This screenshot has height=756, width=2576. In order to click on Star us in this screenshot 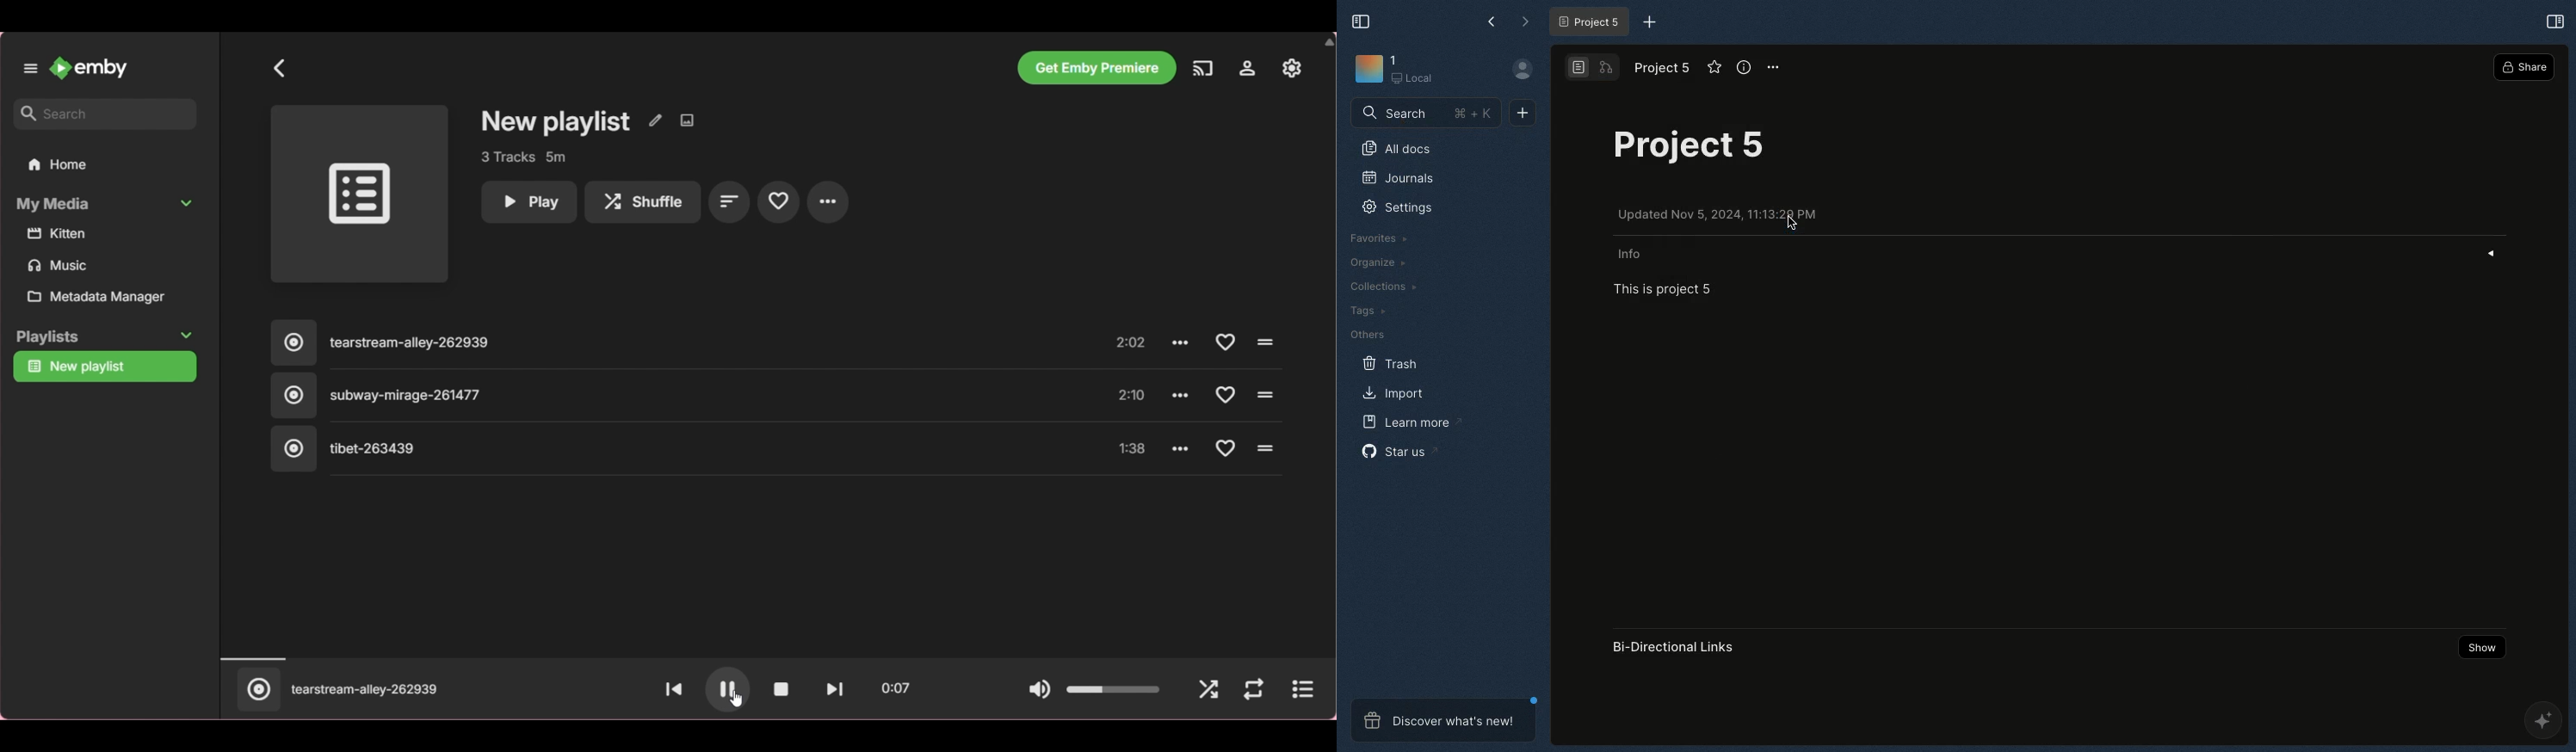, I will do `click(1394, 451)`.